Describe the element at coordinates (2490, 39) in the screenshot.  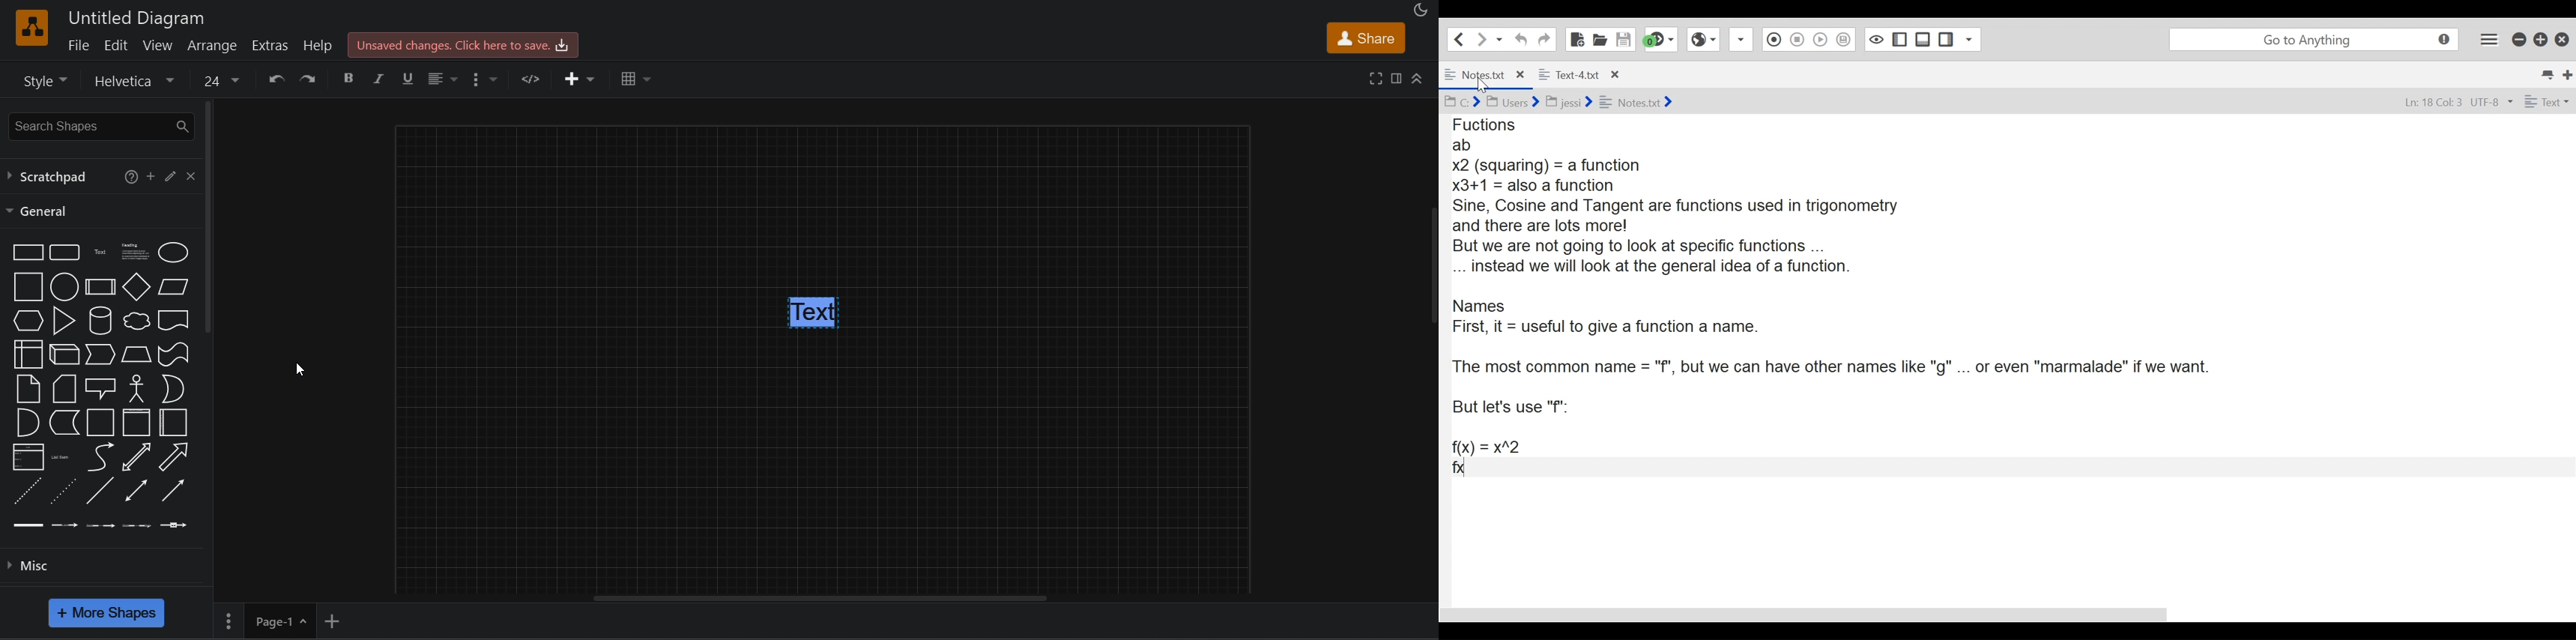
I see `Application menu` at that location.